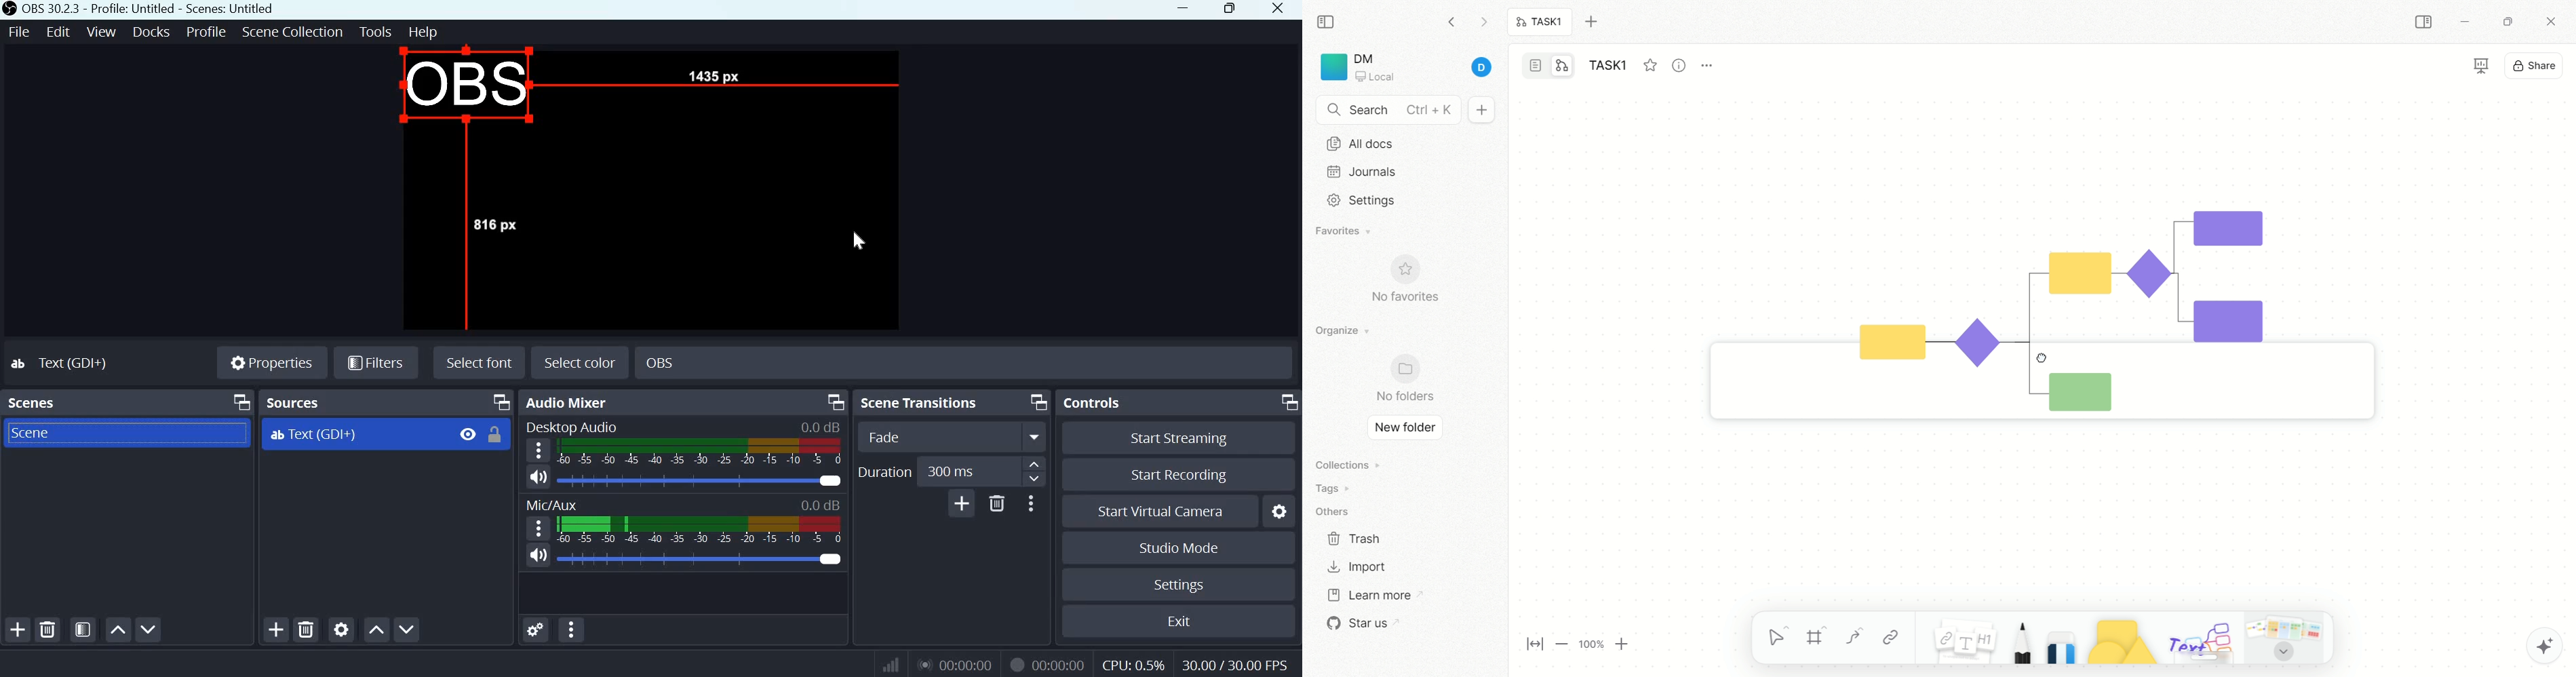 The height and width of the screenshot is (700, 2576). What do you see at coordinates (1399, 380) in the screenshot?
I see `no folder` at bounding box center [1399, 380].